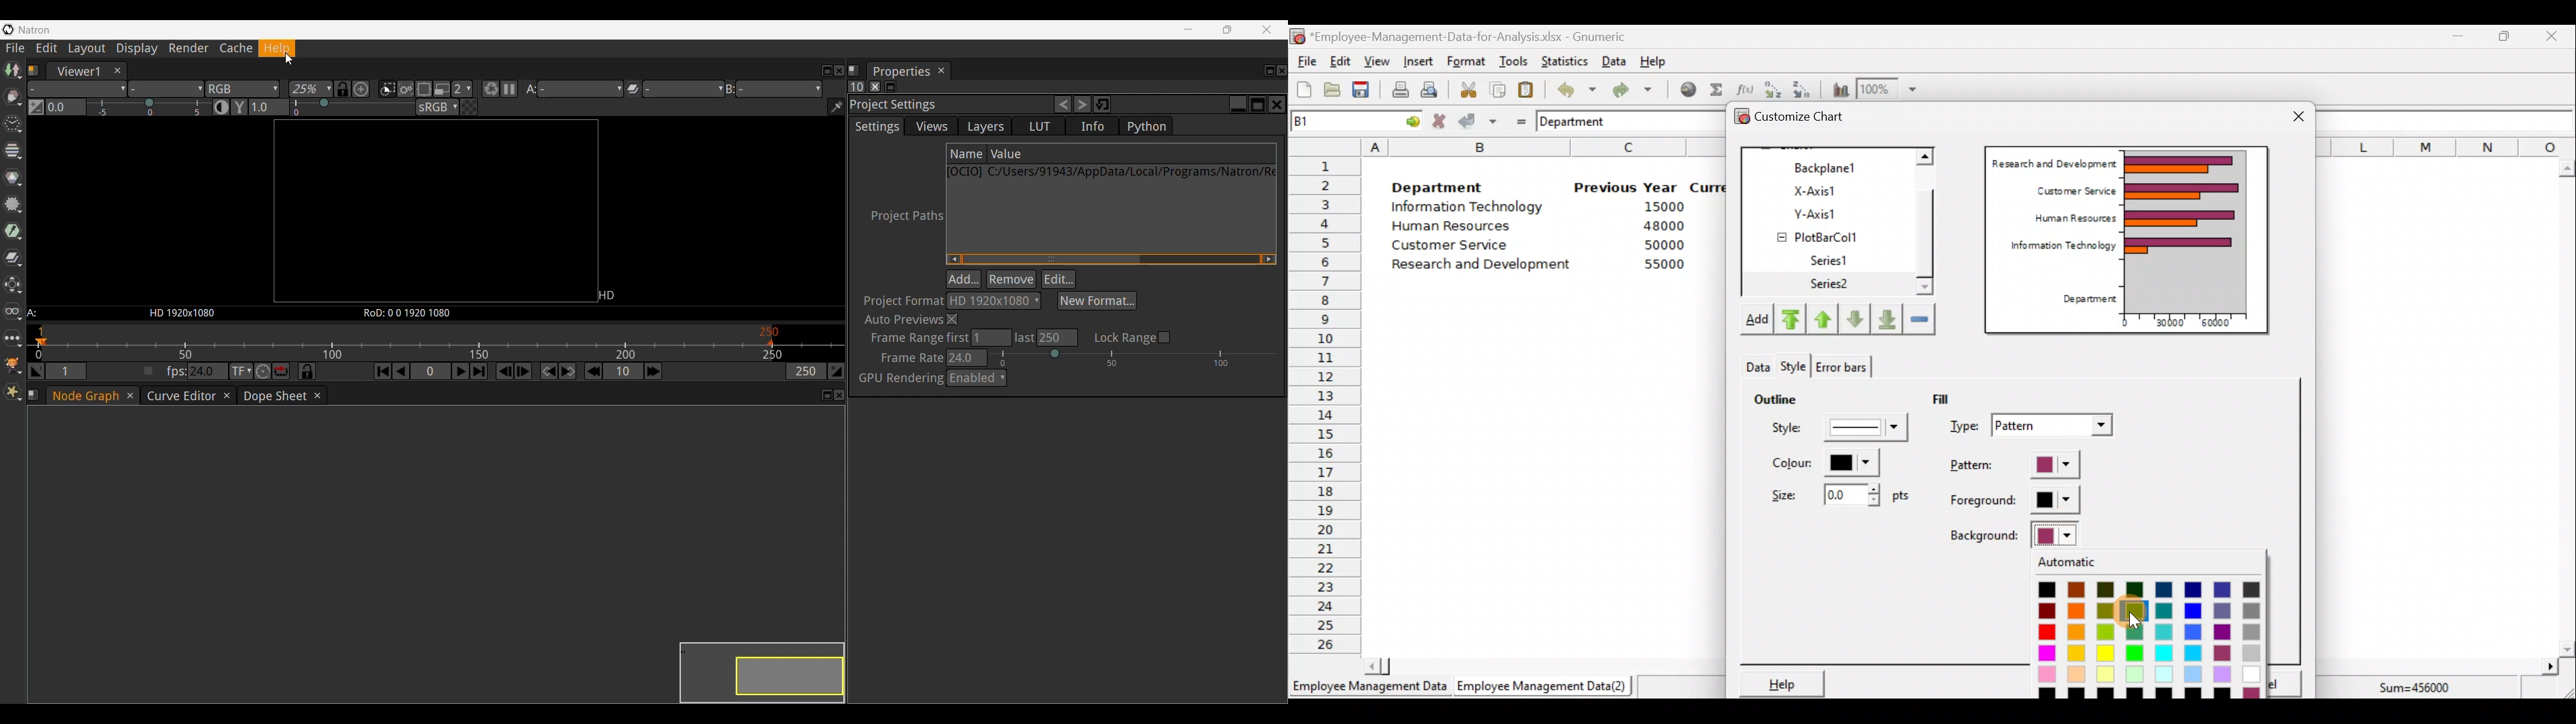  Describe the element at coordinates (1538, 665) in the screenshot. I see `Scroll bar` at that location.